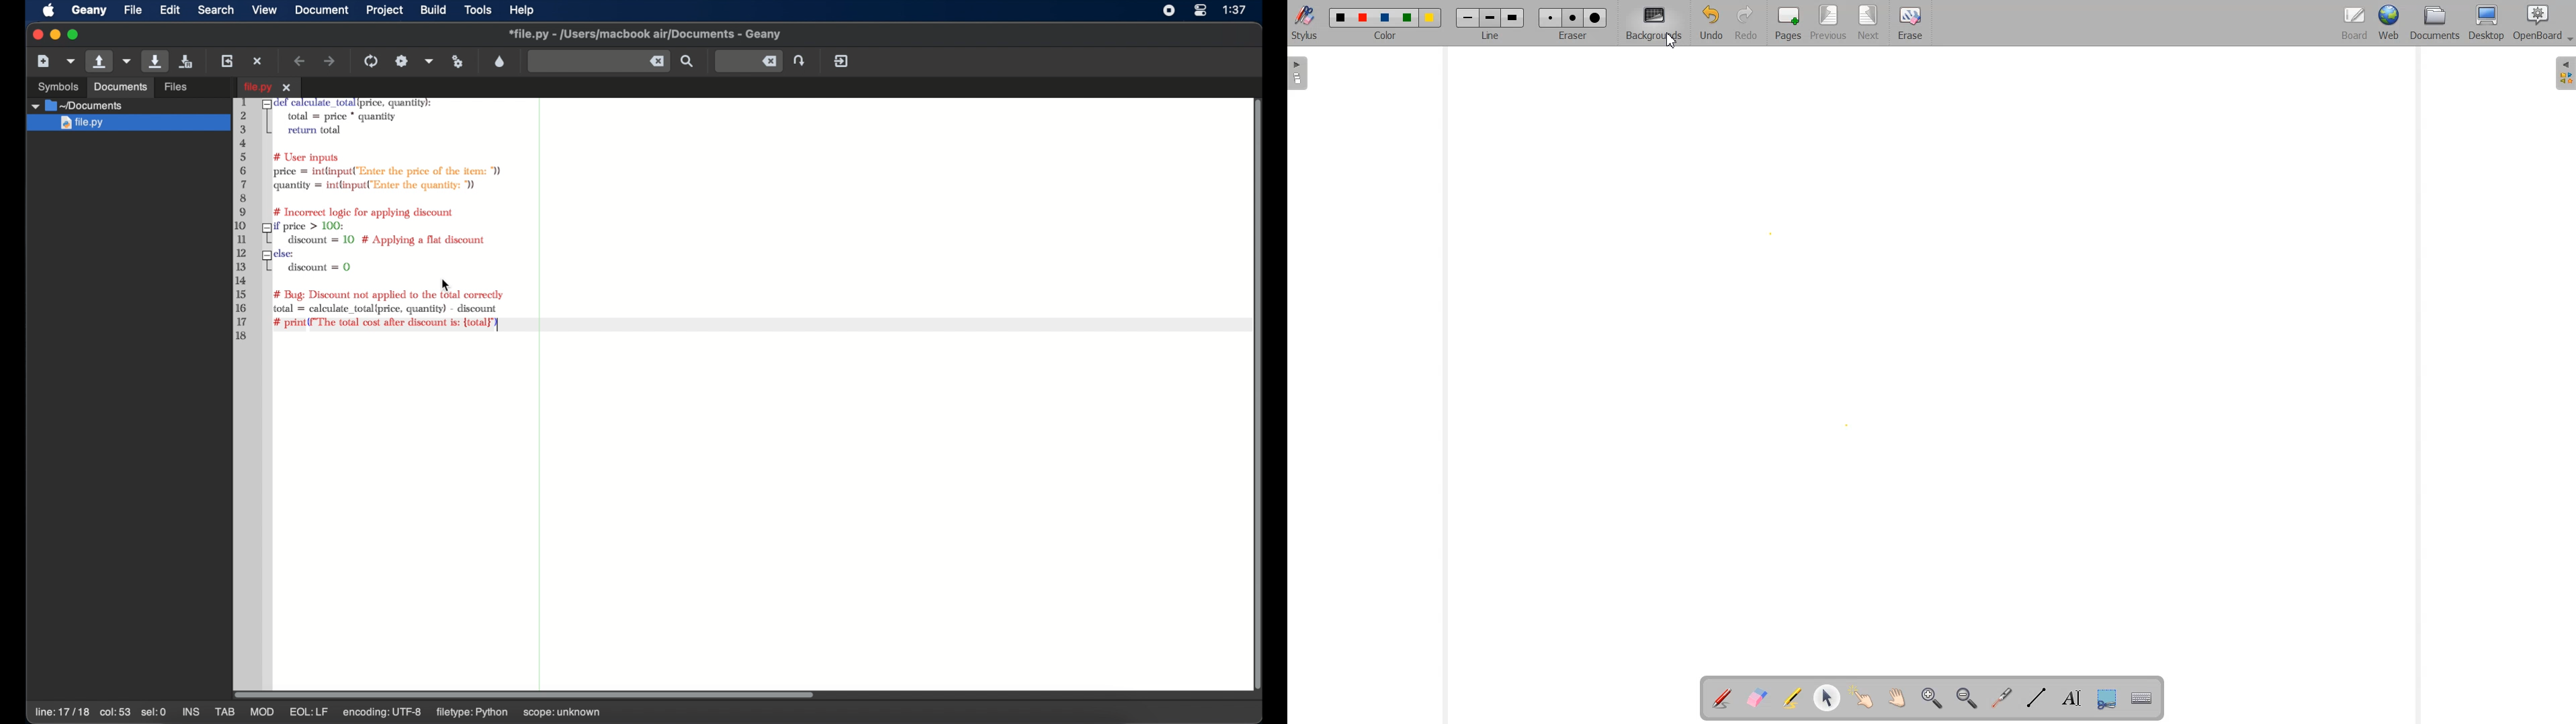  I want to click on scroll bar, so click(531, 693).